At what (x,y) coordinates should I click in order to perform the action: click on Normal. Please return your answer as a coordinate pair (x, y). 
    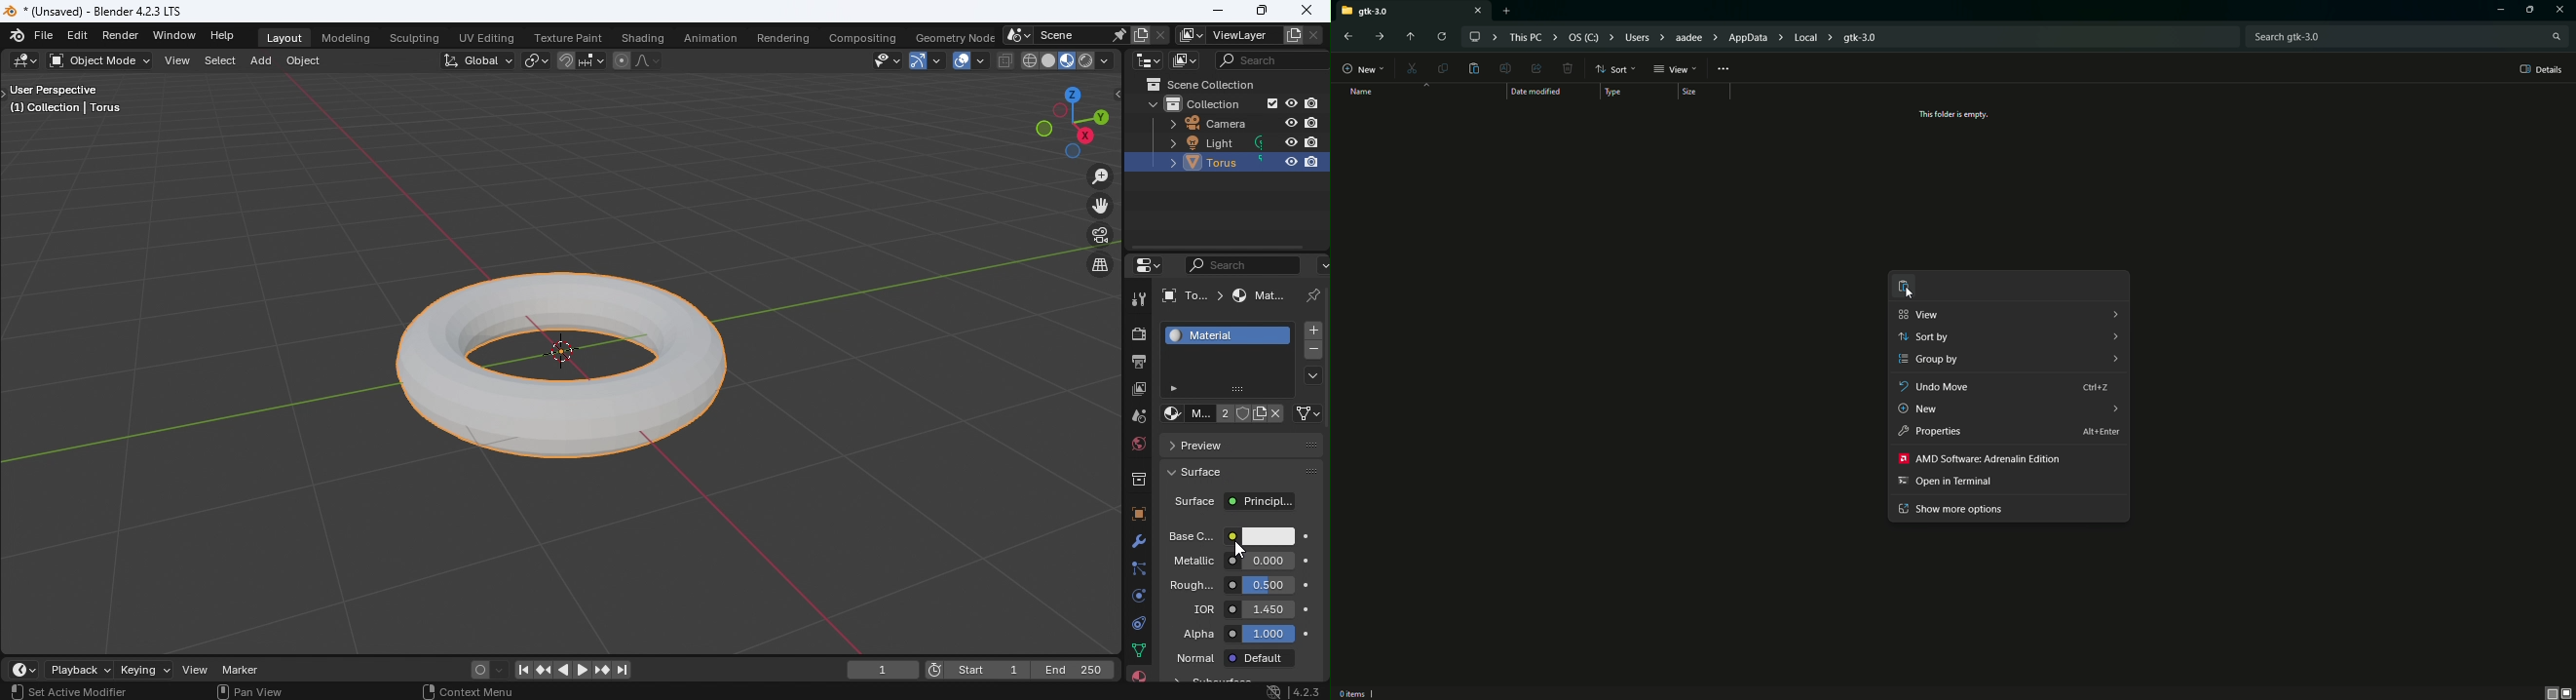
    Looking at the image, I should click on (1232, 659).